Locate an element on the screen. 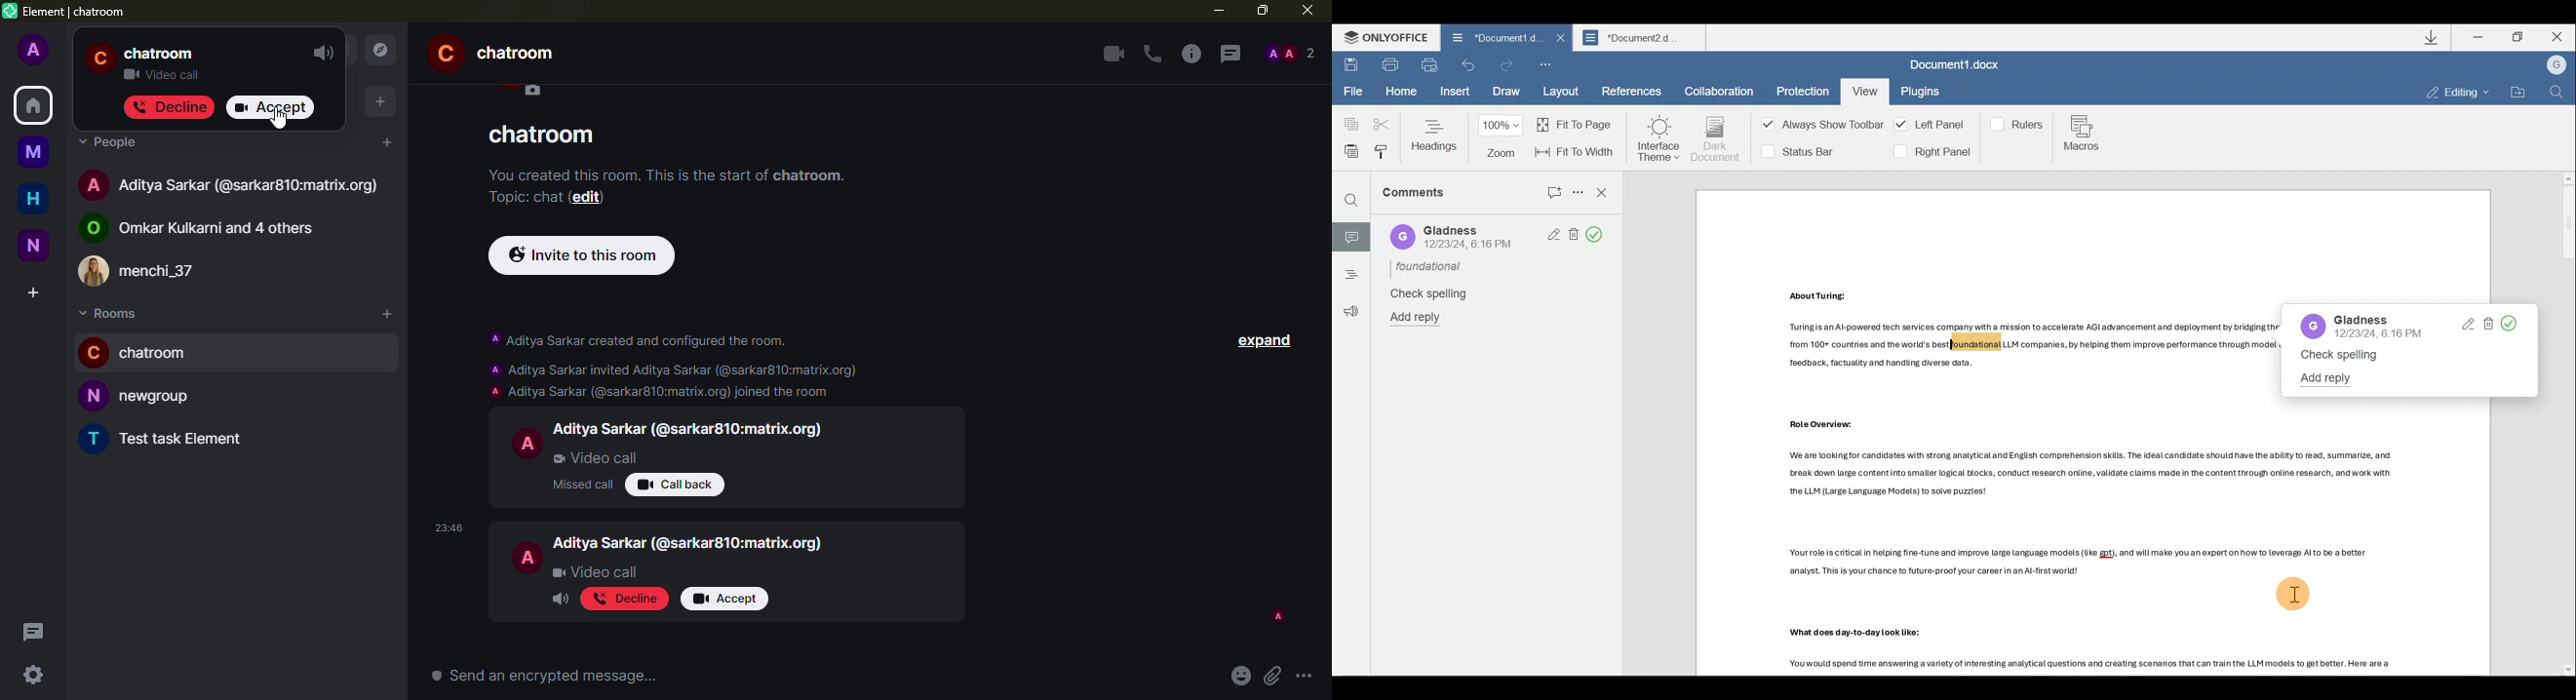 The image size is (2576, 700). home is located at coordinates (33, 198).